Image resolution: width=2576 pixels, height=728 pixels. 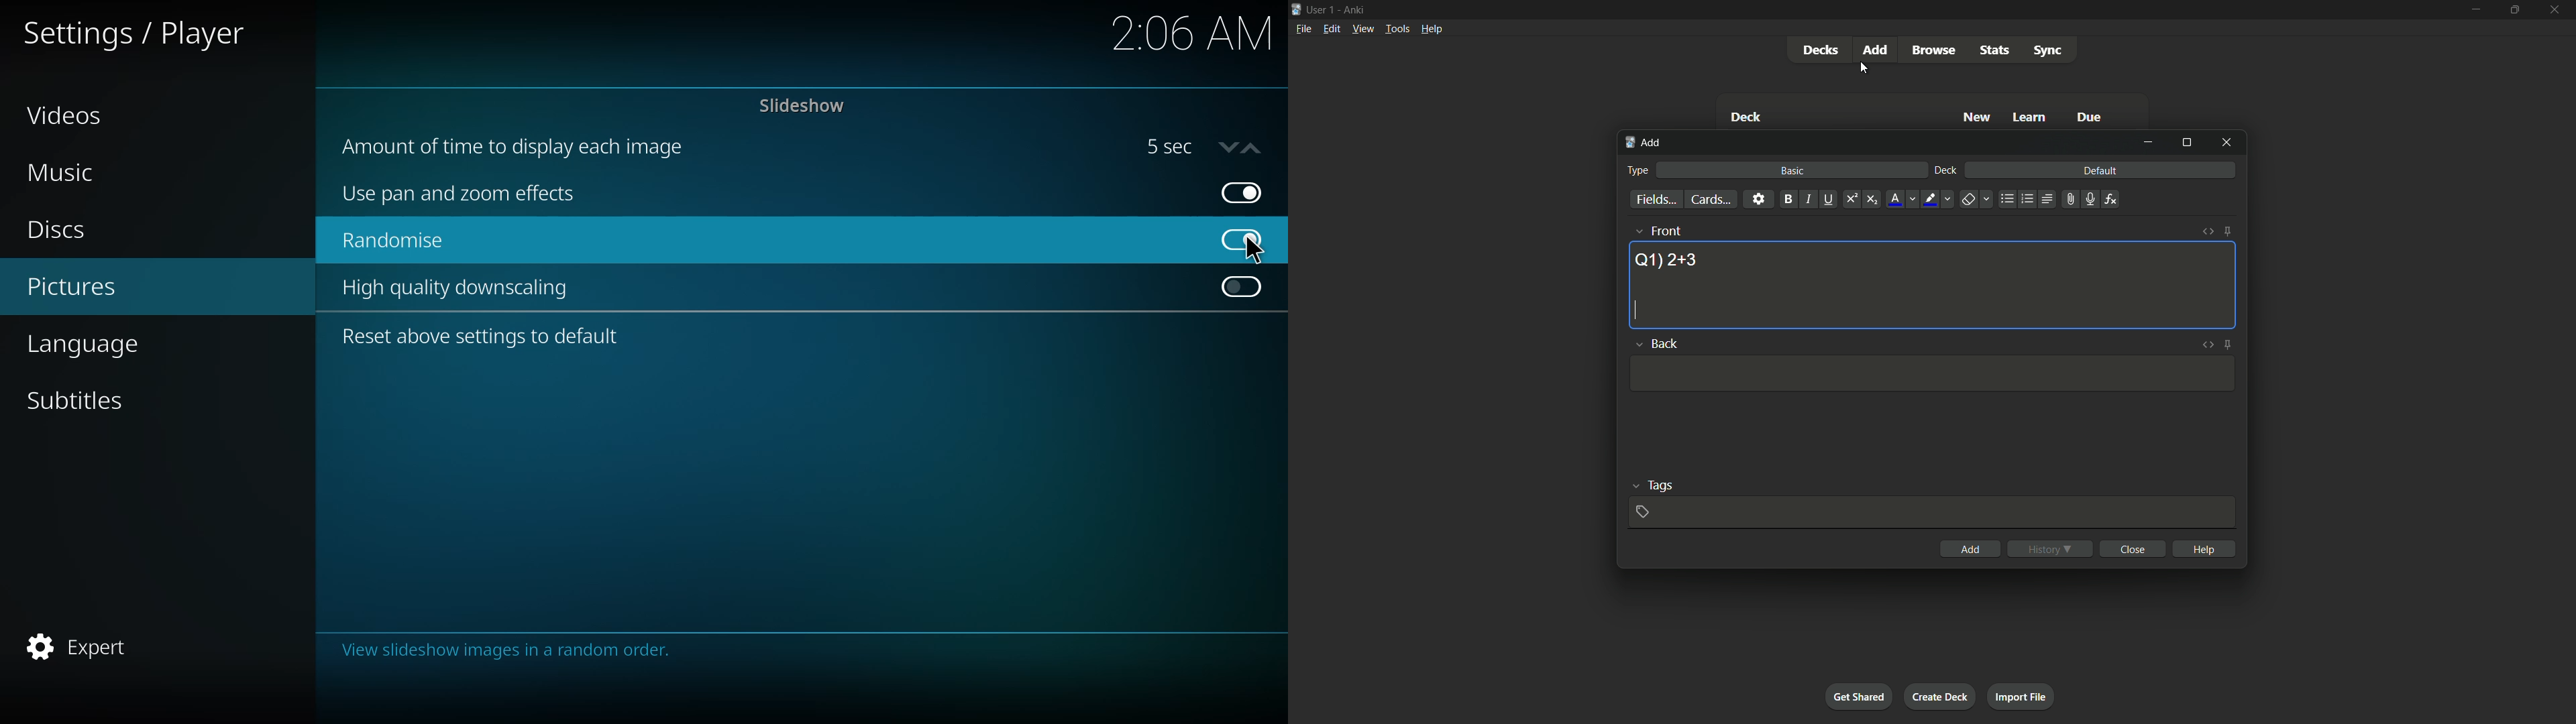 What do you see at coordinates (2148, 142) in the screenshot?
I see `minimize` at bounding box center [2148, 142].